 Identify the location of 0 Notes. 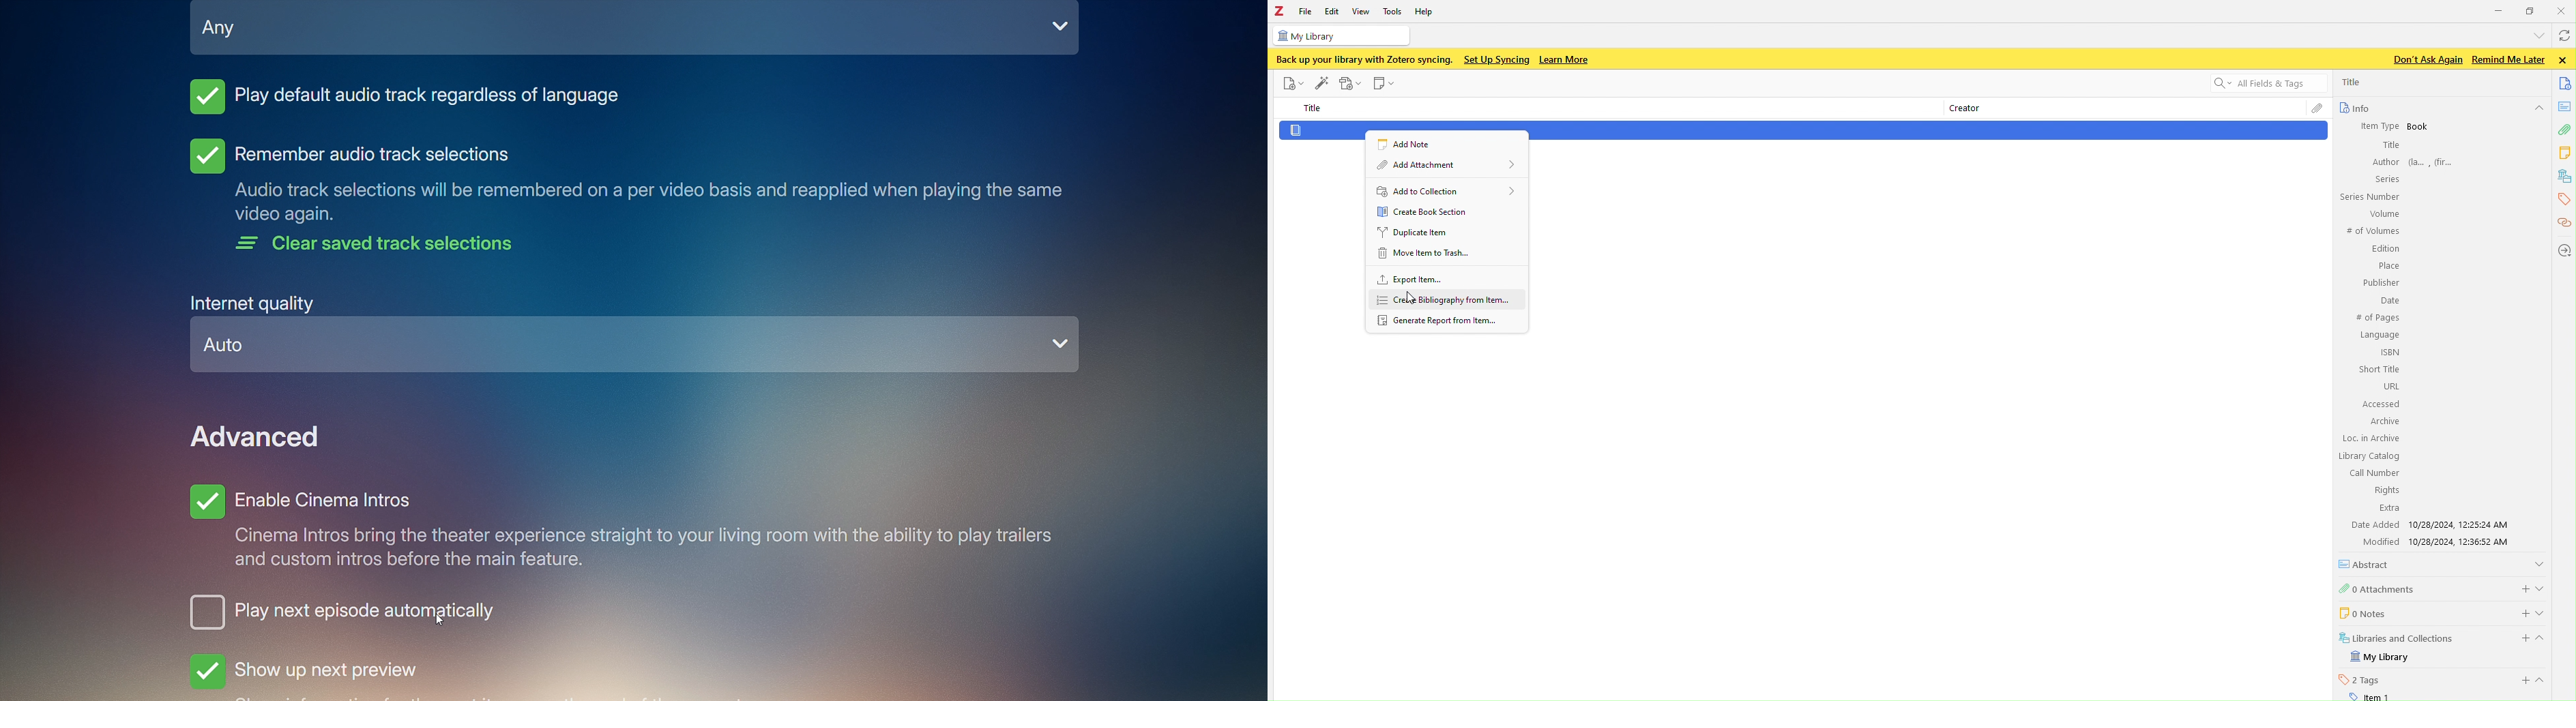
(2361, 612).